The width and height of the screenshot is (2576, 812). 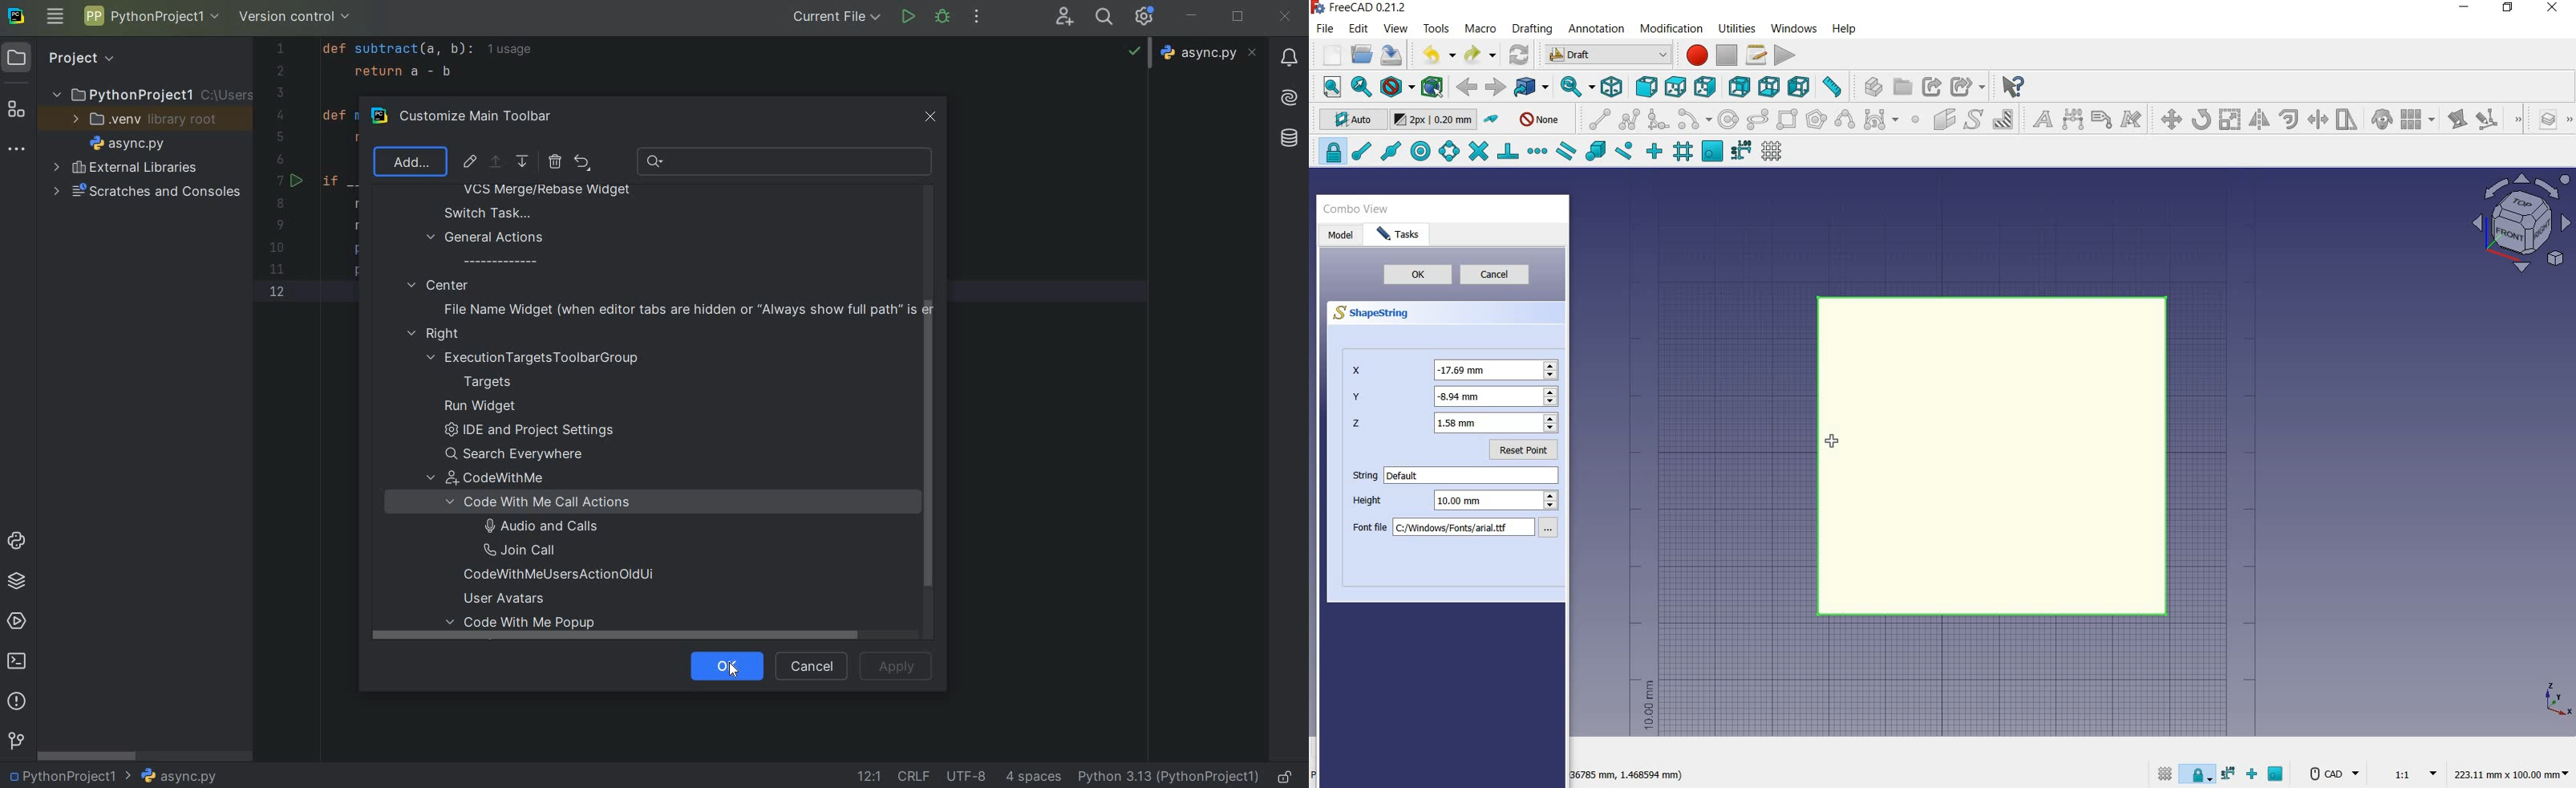 What do you see at coordinates (1455, 369) in the screenshot?
I see `x scaling` at bounding box center [1455, 369].